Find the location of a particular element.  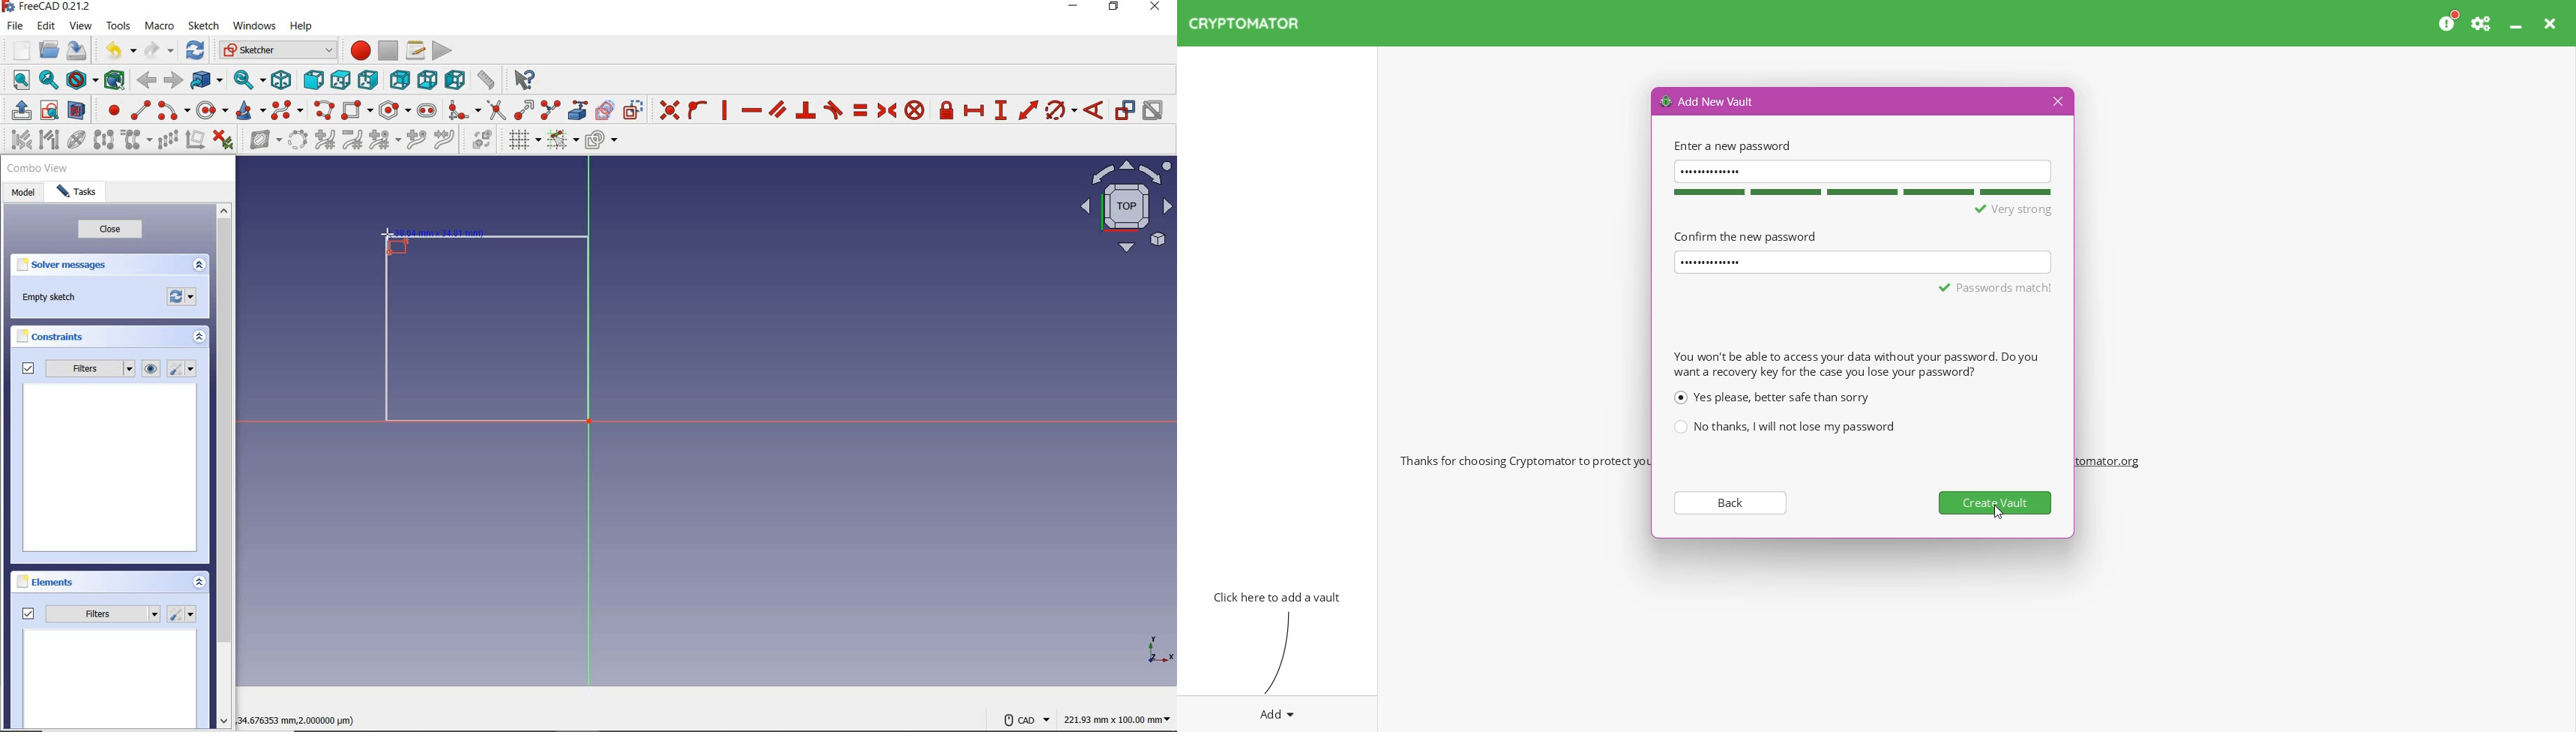

execute macro is located at coordinates (442, 50).